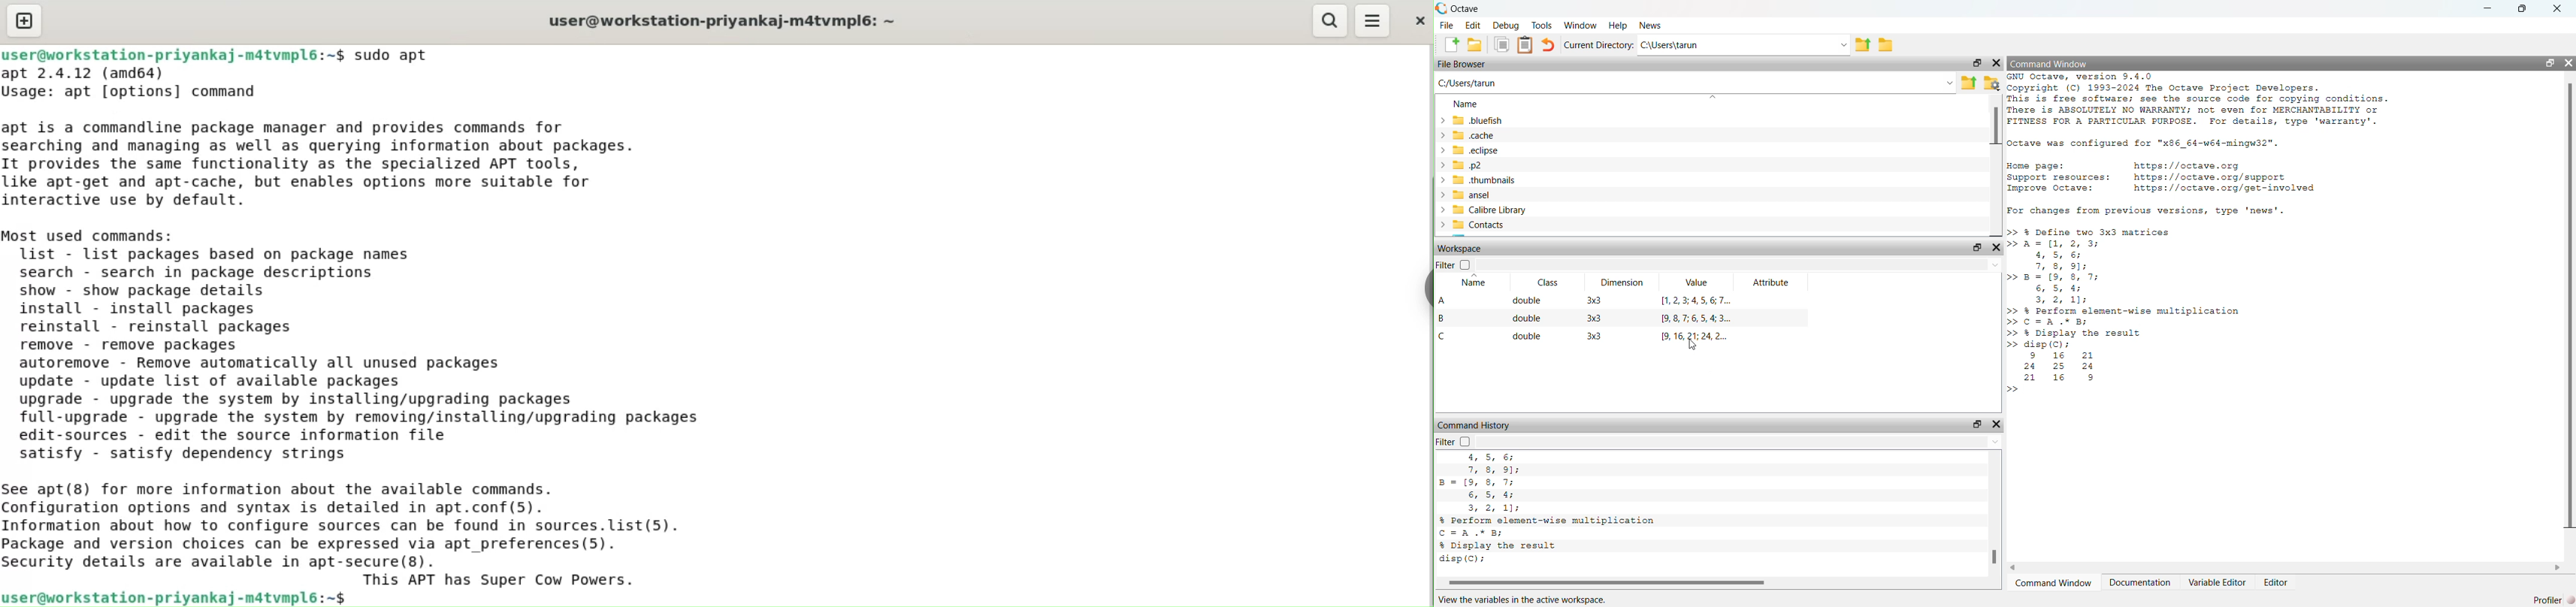  Describe the element at coordinates (1743, 45) in the screenshot. I see `C:\Users\tarun ` at that location.